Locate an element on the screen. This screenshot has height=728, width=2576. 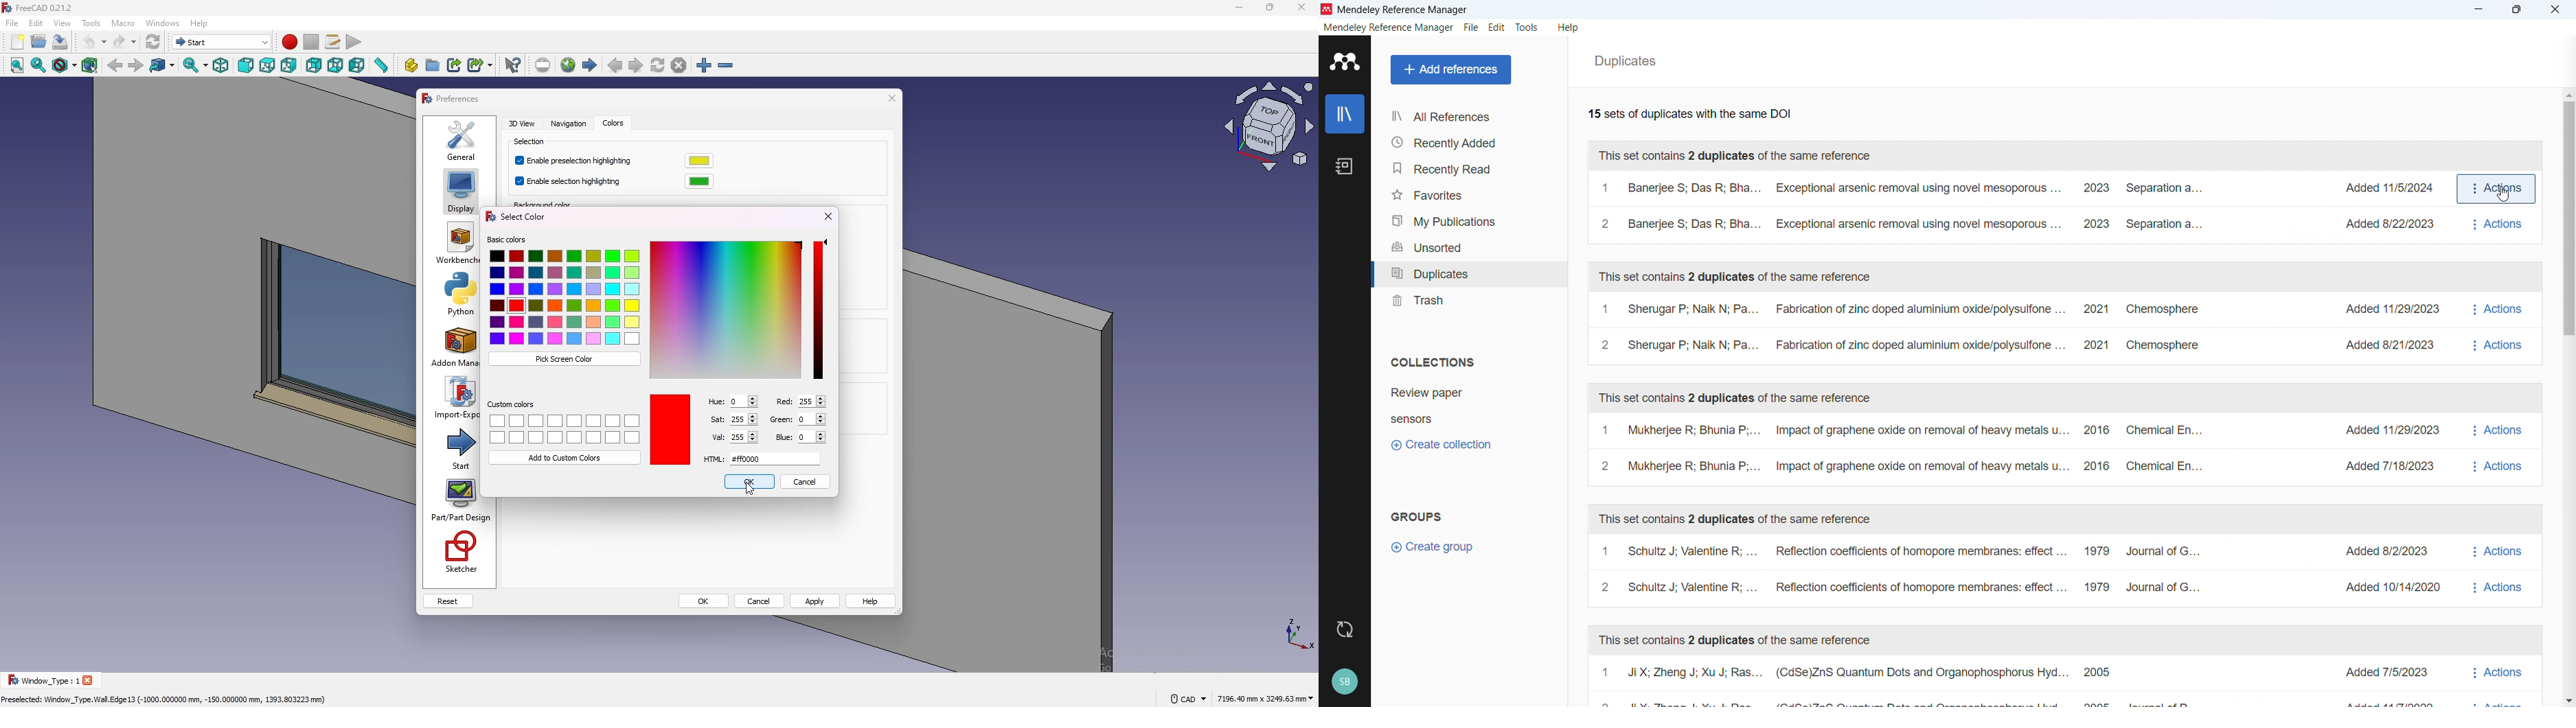
draw style is located at coordinates (65, 66).